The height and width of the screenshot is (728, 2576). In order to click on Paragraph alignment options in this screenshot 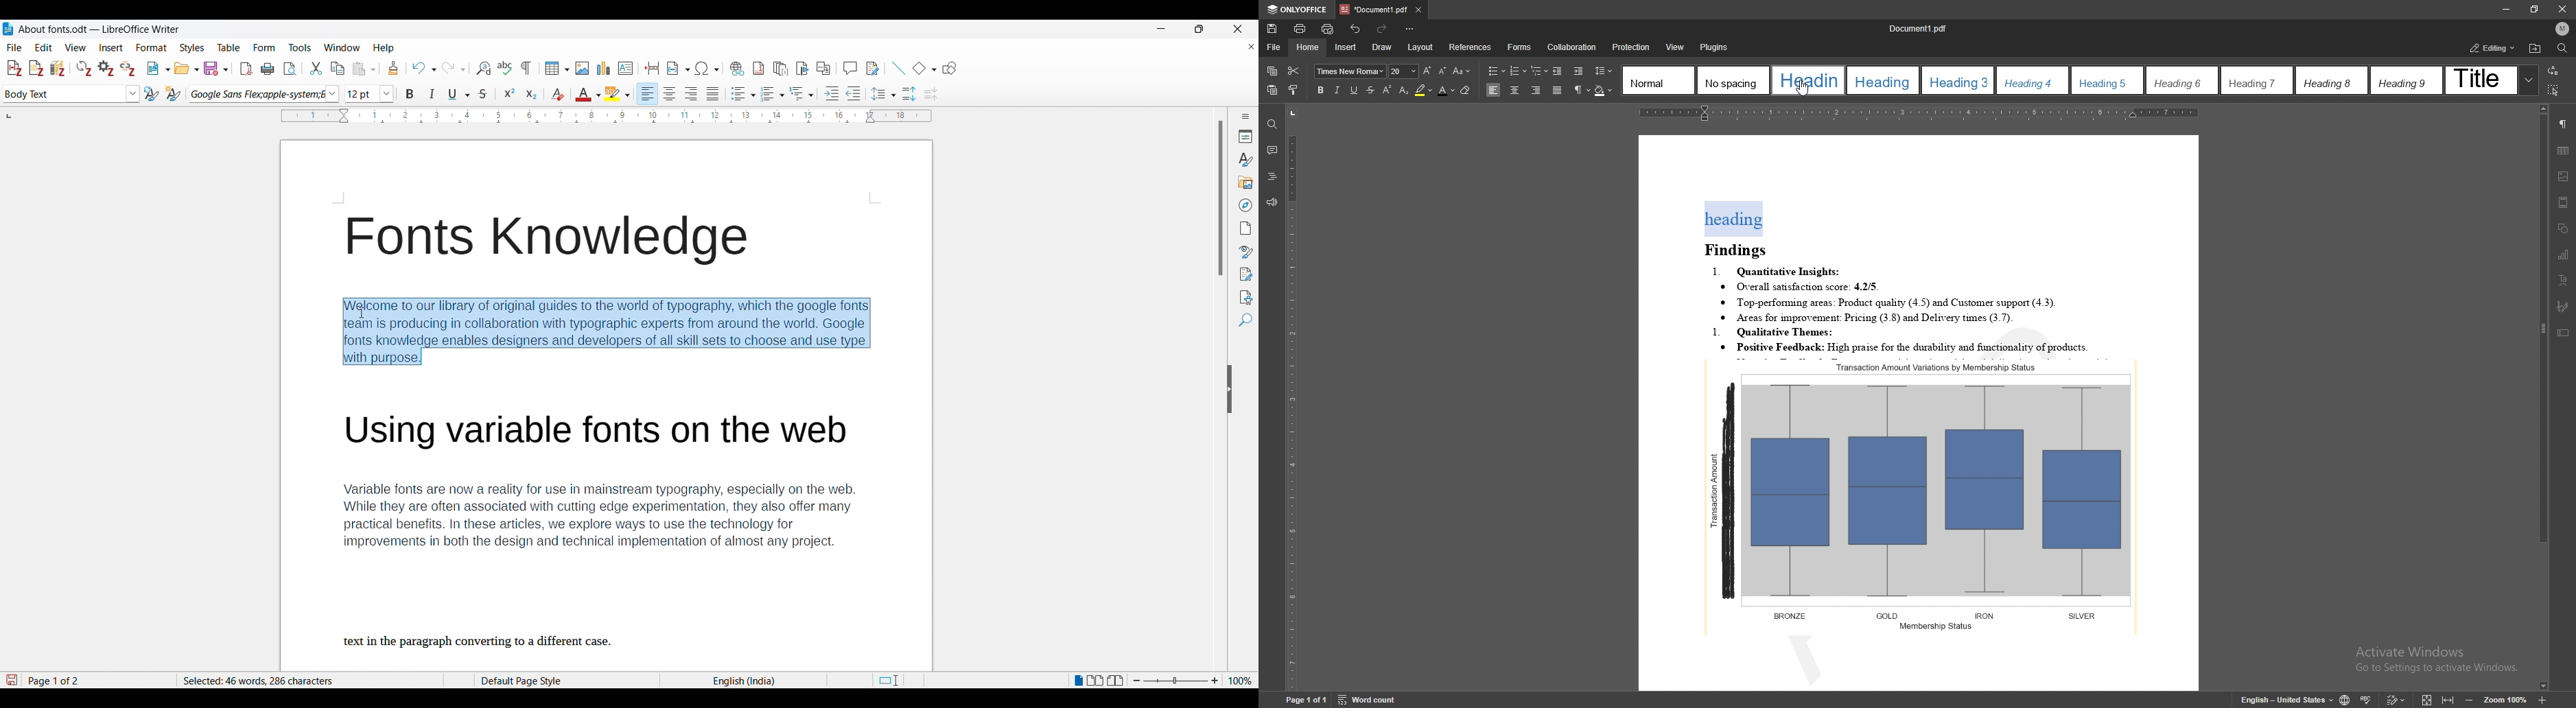, I will do `click(679, 94)`.